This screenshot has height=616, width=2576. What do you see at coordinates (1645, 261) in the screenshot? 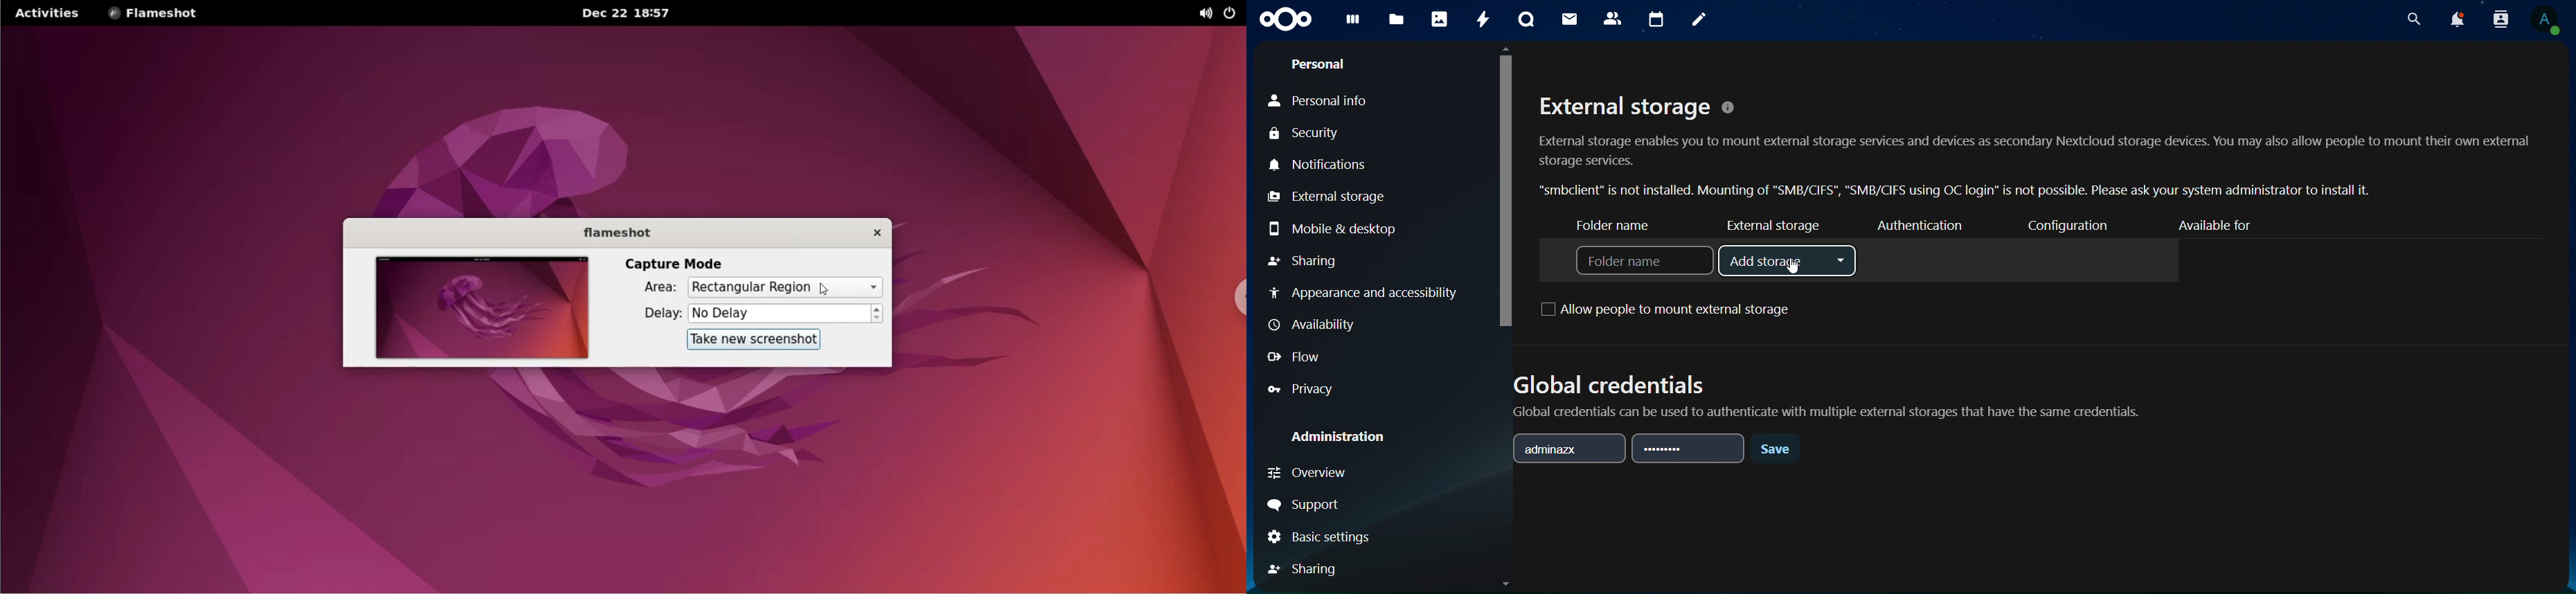
I see `folder name` at bounding box center [1645, 261].